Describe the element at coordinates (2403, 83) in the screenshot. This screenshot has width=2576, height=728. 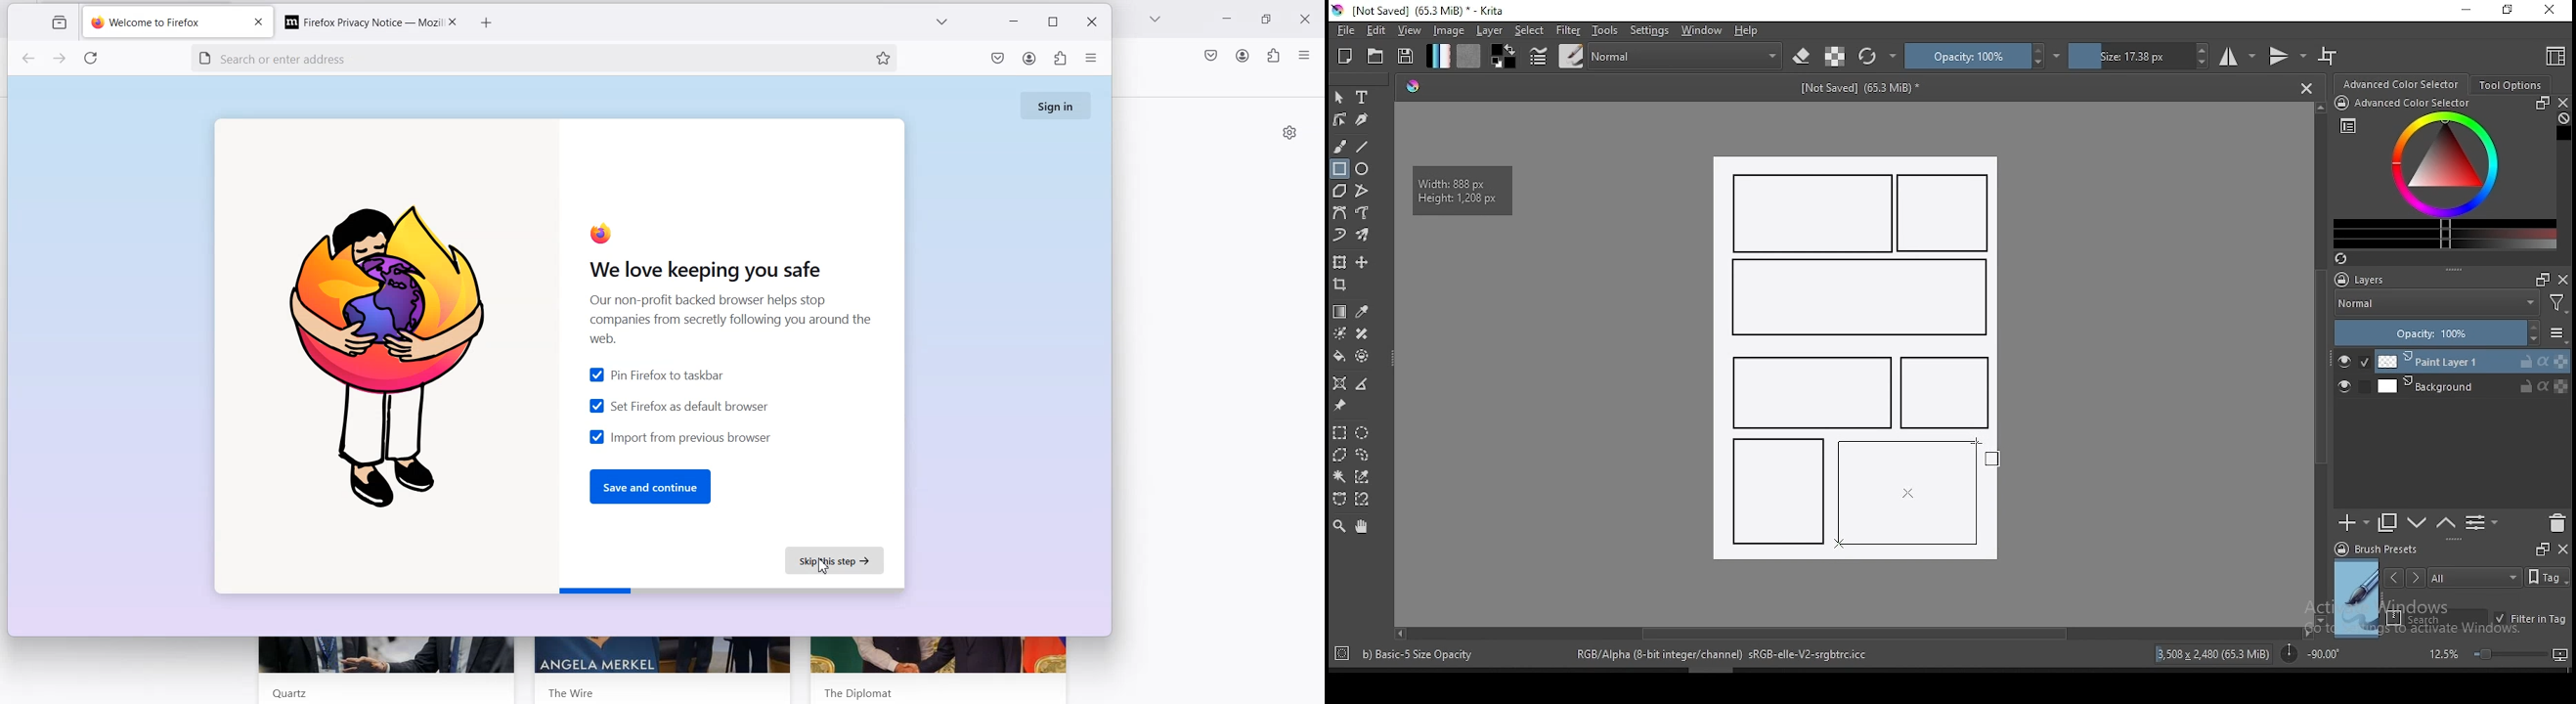
I see `advance color selector` at that location.